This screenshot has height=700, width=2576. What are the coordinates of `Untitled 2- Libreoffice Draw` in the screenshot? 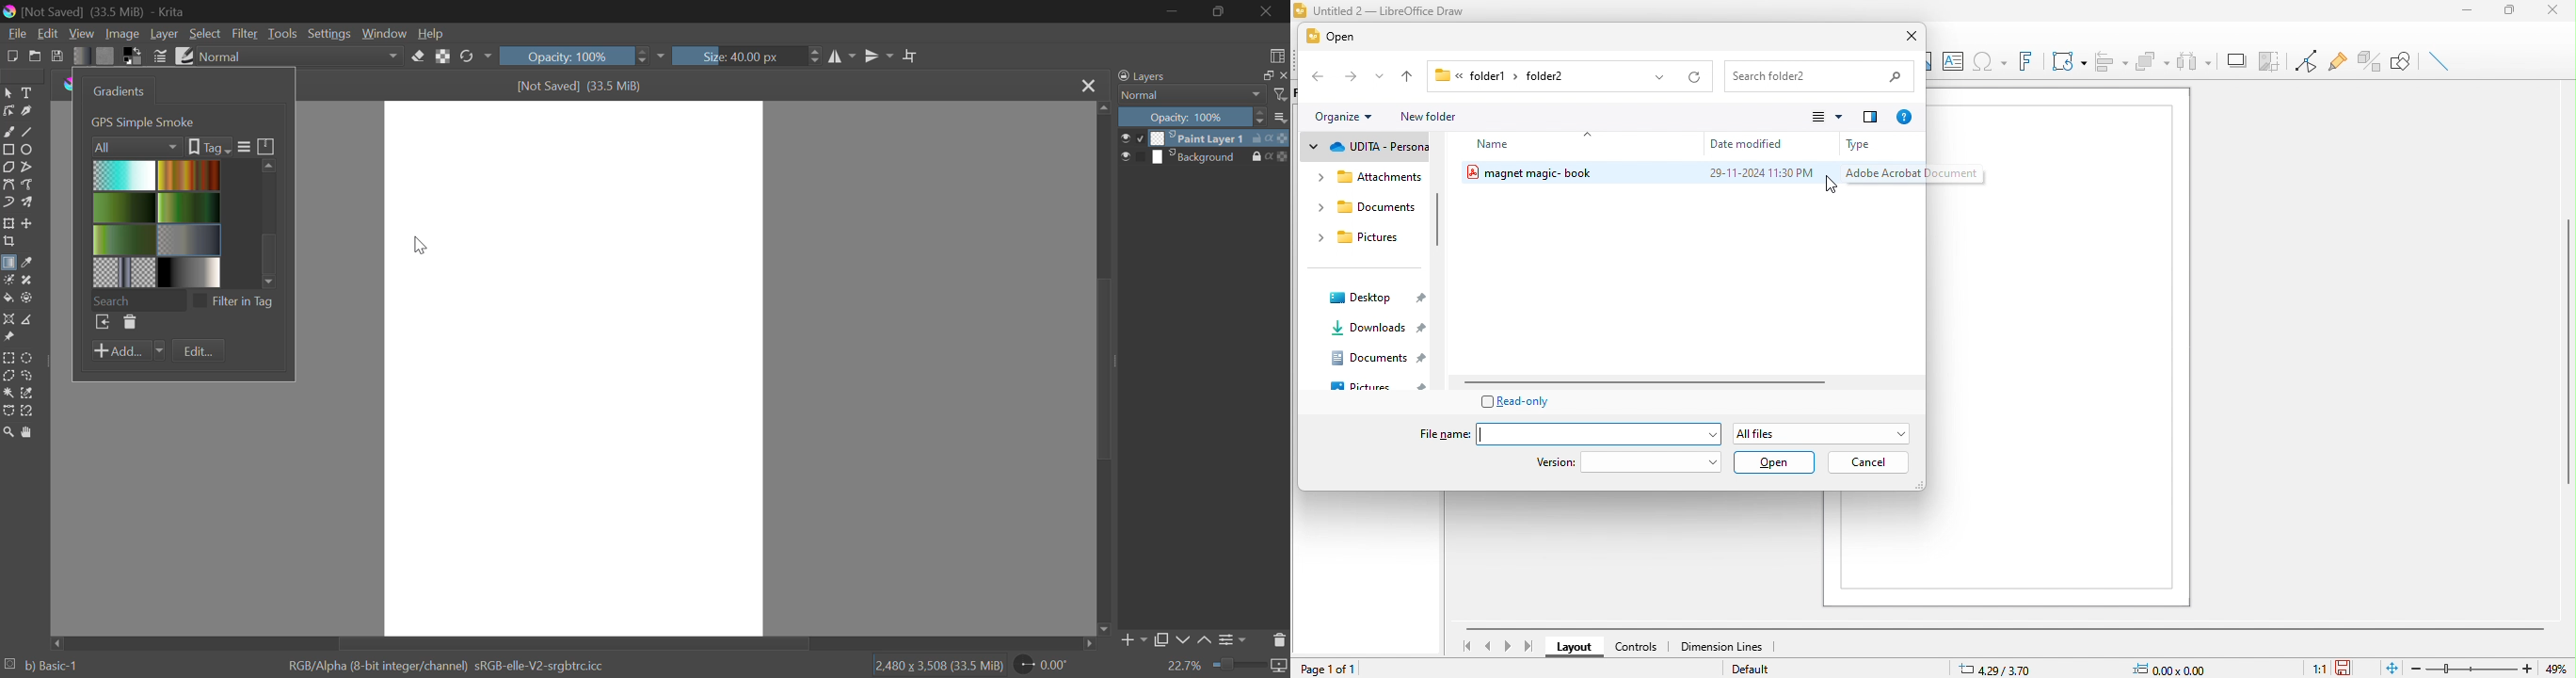 It's located at (1393, 11).